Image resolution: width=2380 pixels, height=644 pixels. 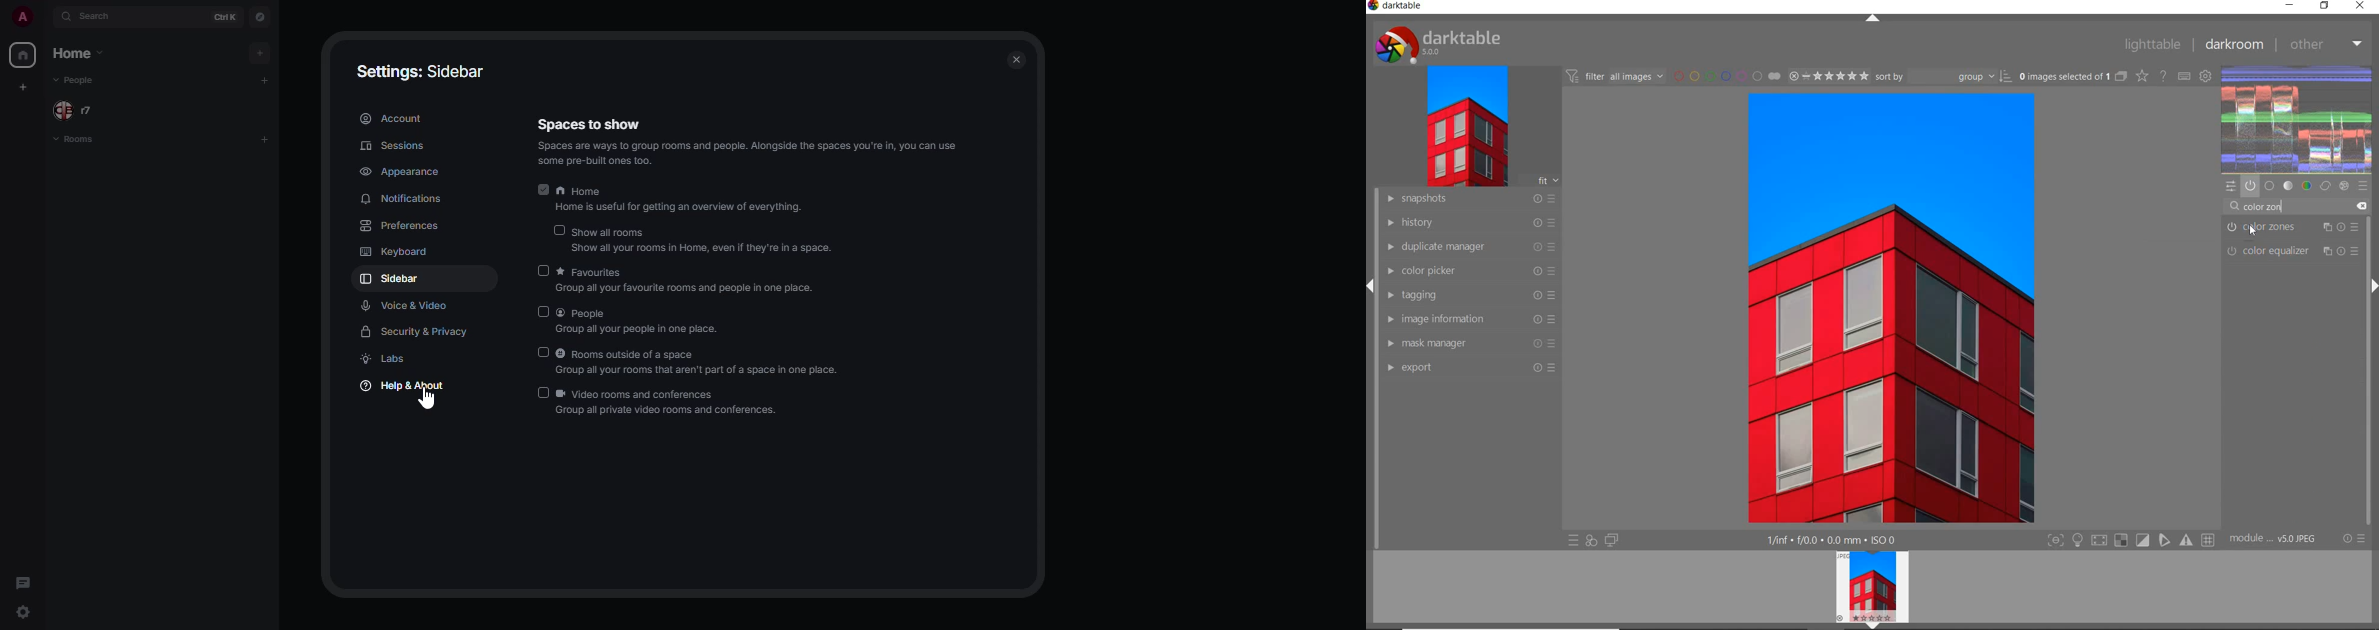 I want to click on add, so click(x=267, y=81).